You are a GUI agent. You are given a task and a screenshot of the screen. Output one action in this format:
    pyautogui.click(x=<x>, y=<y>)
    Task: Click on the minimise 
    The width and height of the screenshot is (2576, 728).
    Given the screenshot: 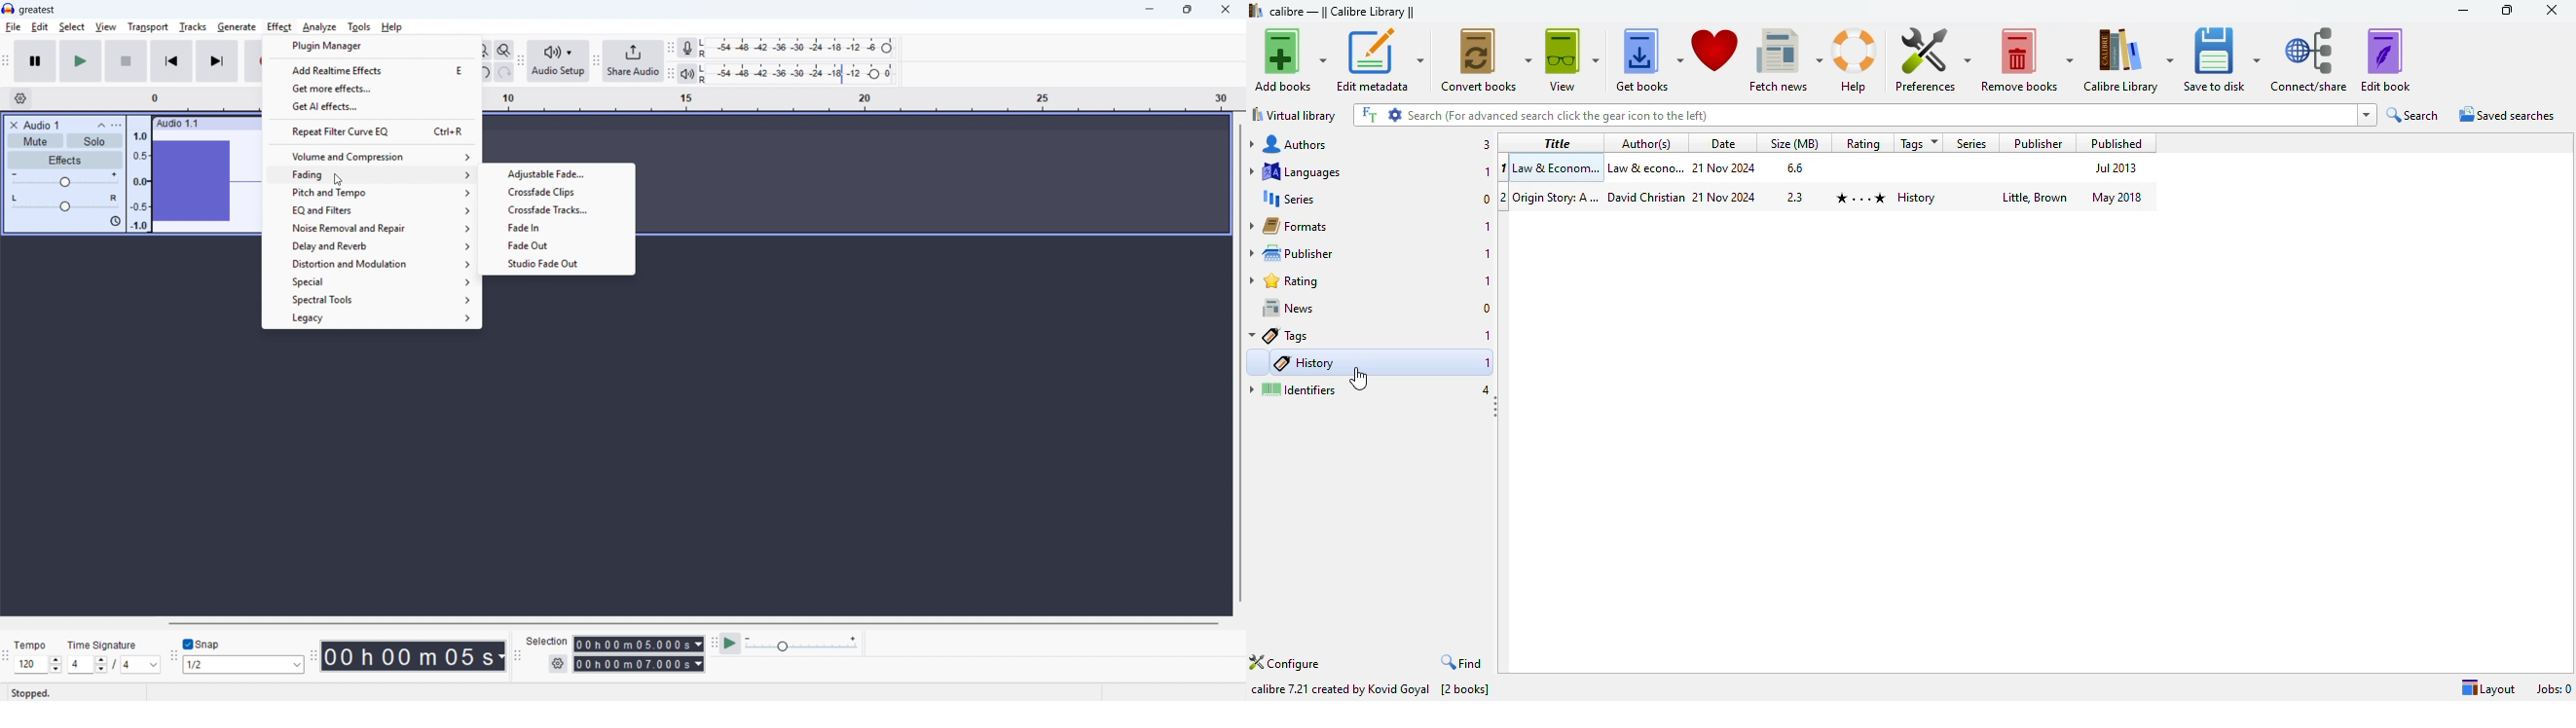 What is the action you would take?
    pyautogui.click(x=1151, y=10)
    